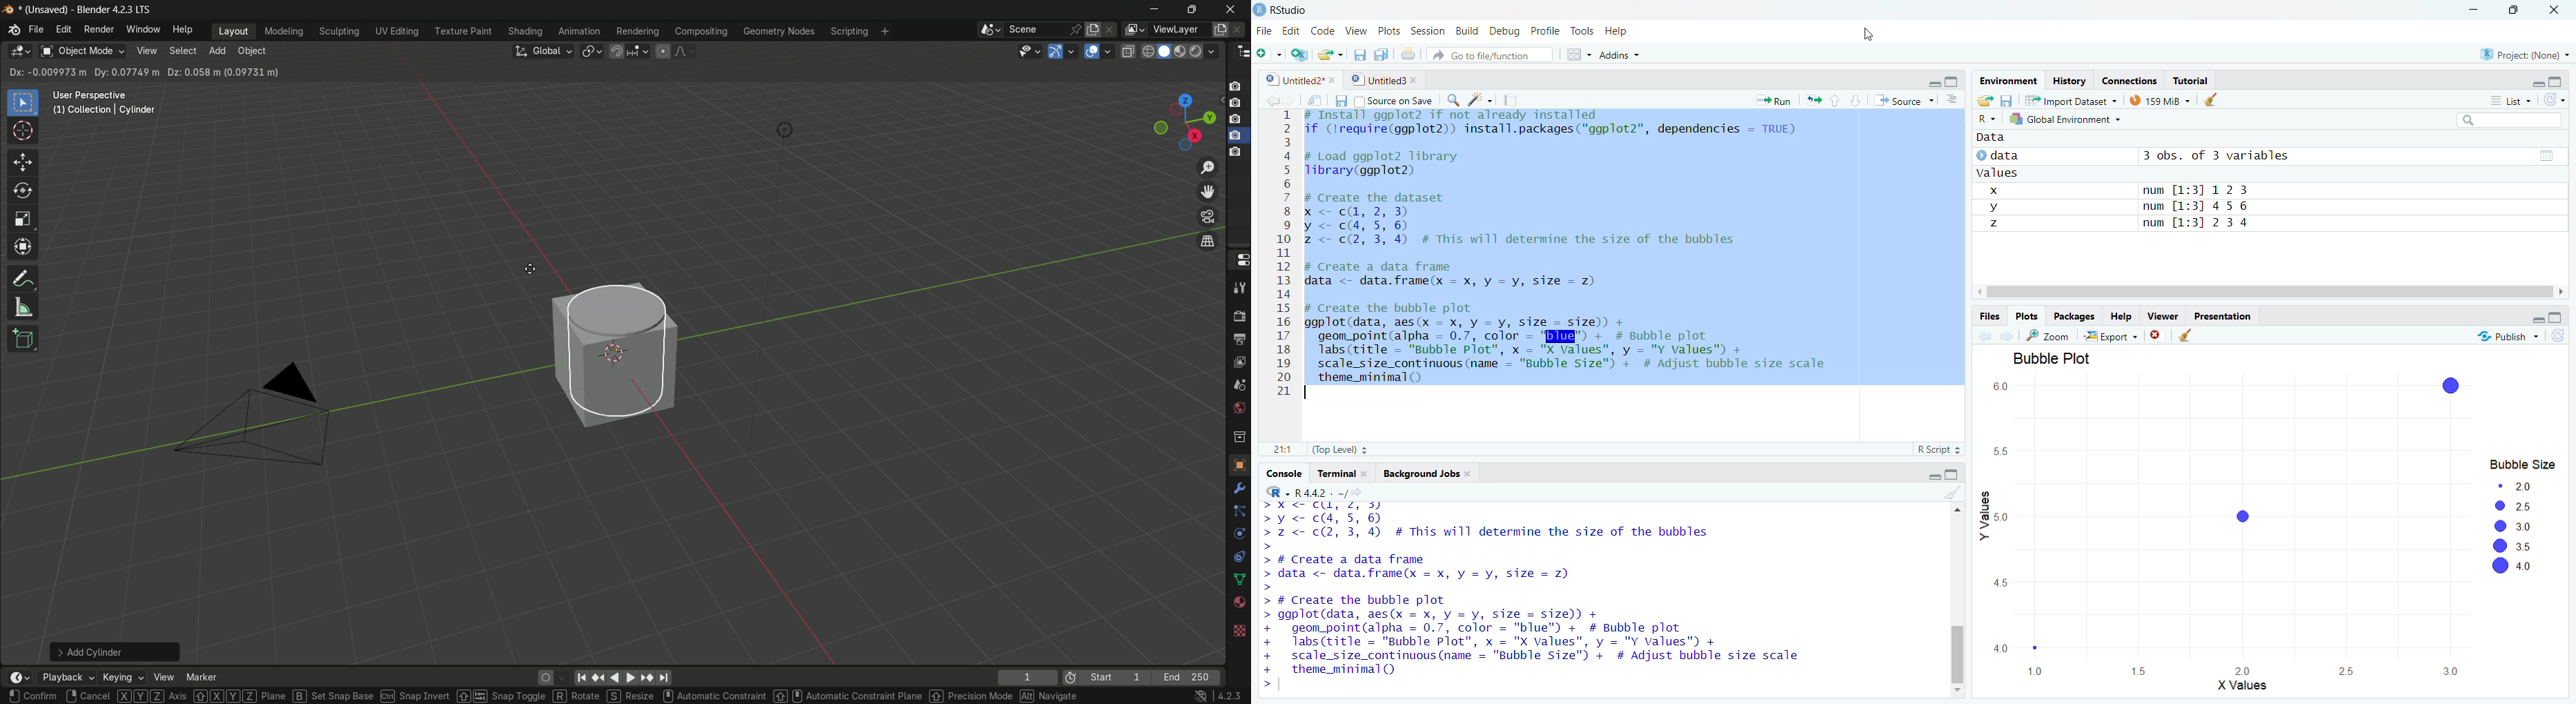 This screenshot has width=2576, height=728. What do you see at coordinates (2069, 98) in the screenshot?
I see `import Dataset ` at bounding box center [2069, 98].